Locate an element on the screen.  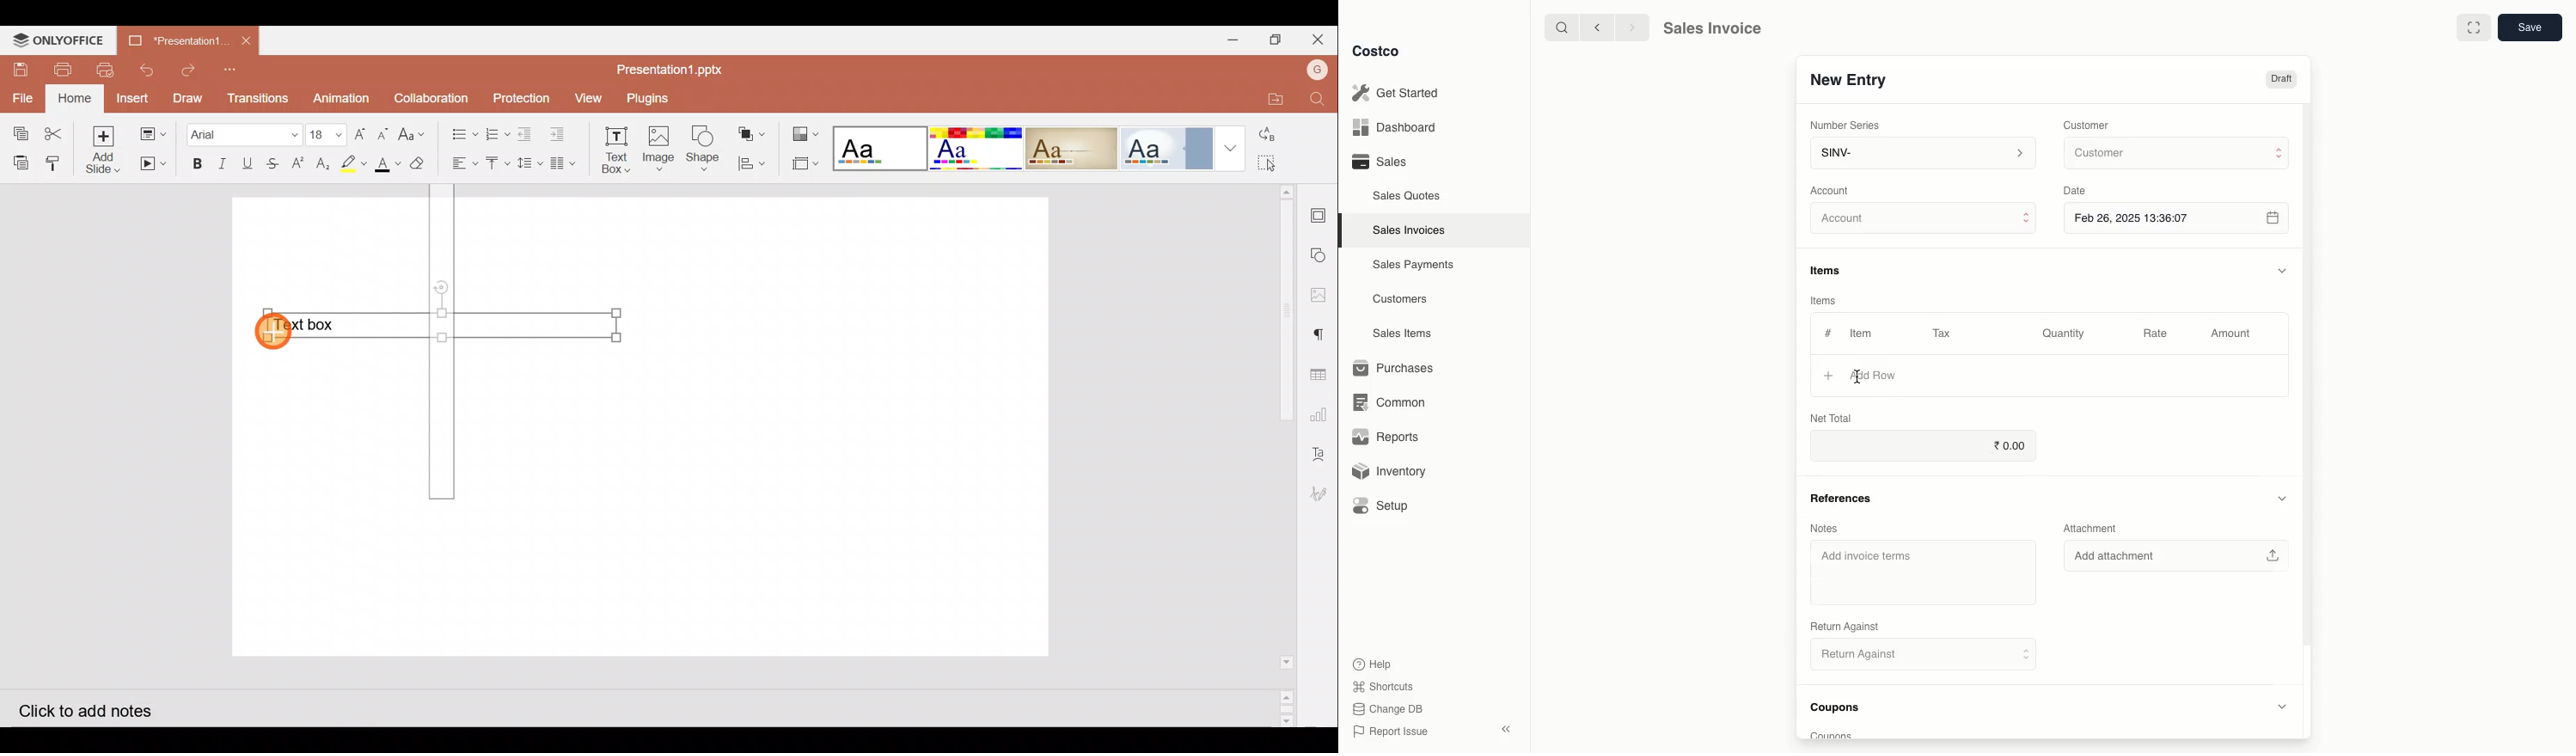
Change slide layout is located at coordinates (154, 132).